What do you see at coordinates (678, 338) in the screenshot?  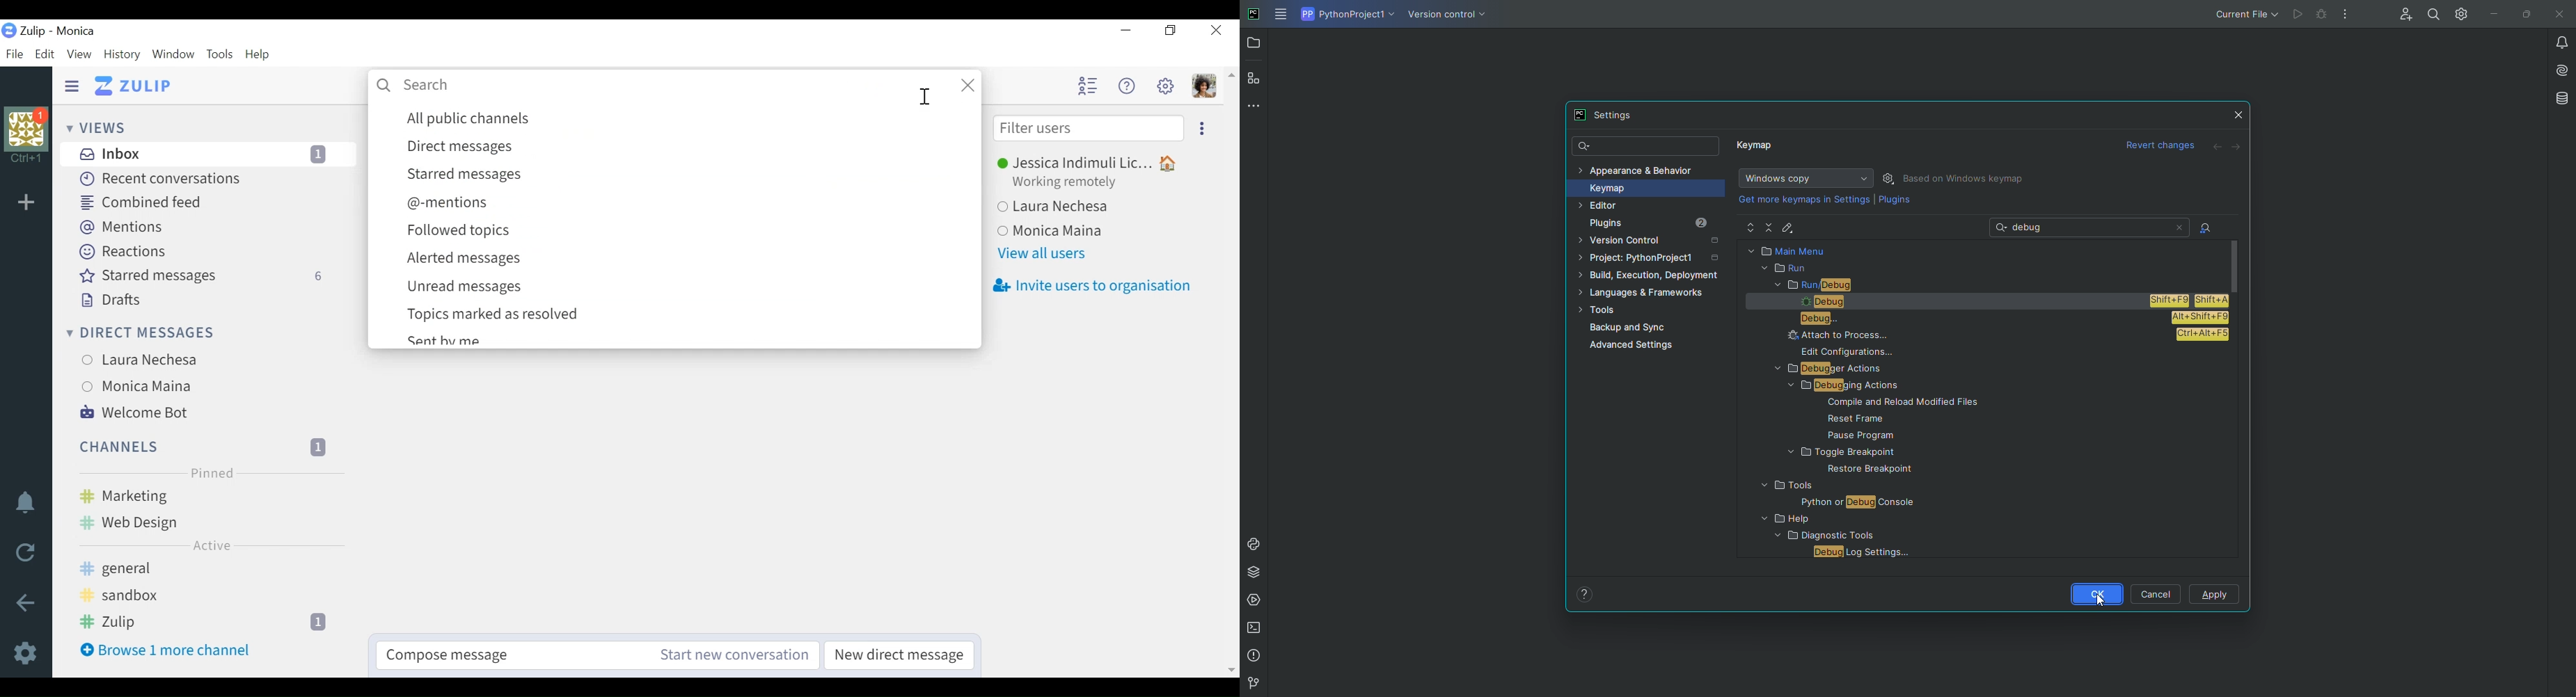 I see `Sent by me` at bounding box center [678, 338].